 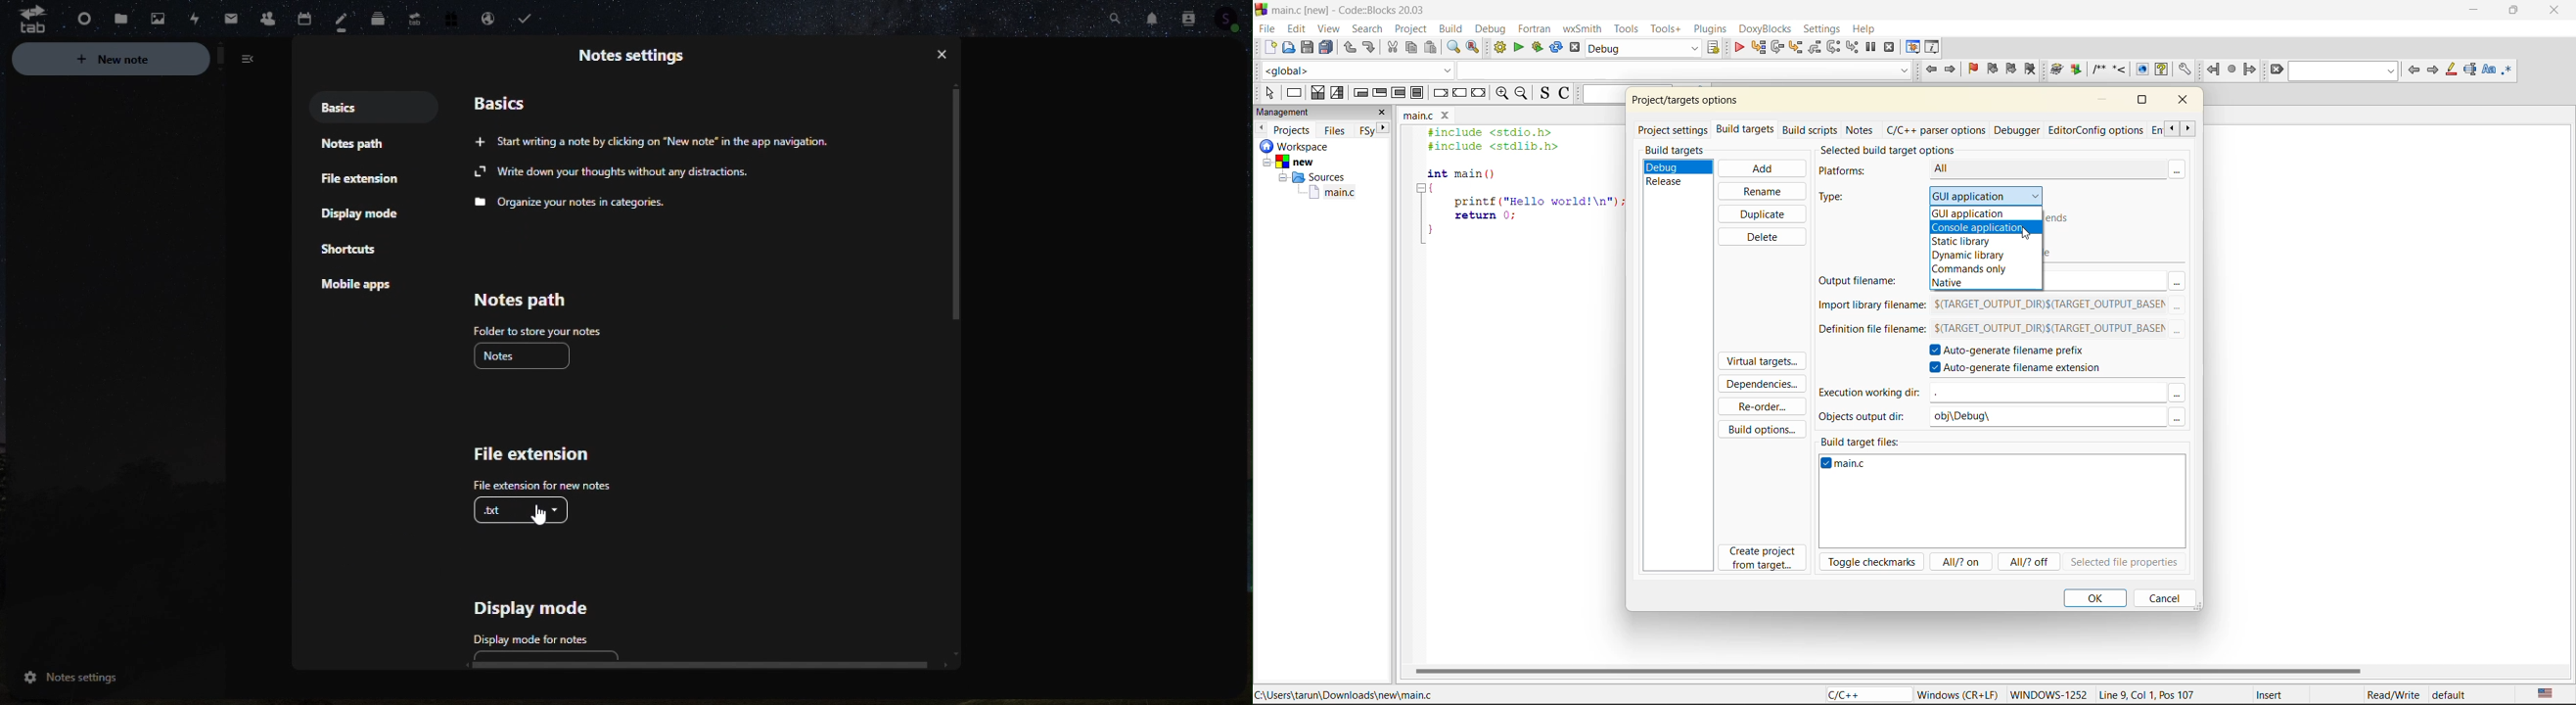 What do you see at coordinates (1677, 150) in the screenshot?
I see `build targets` at bounding box center [1677, 150].